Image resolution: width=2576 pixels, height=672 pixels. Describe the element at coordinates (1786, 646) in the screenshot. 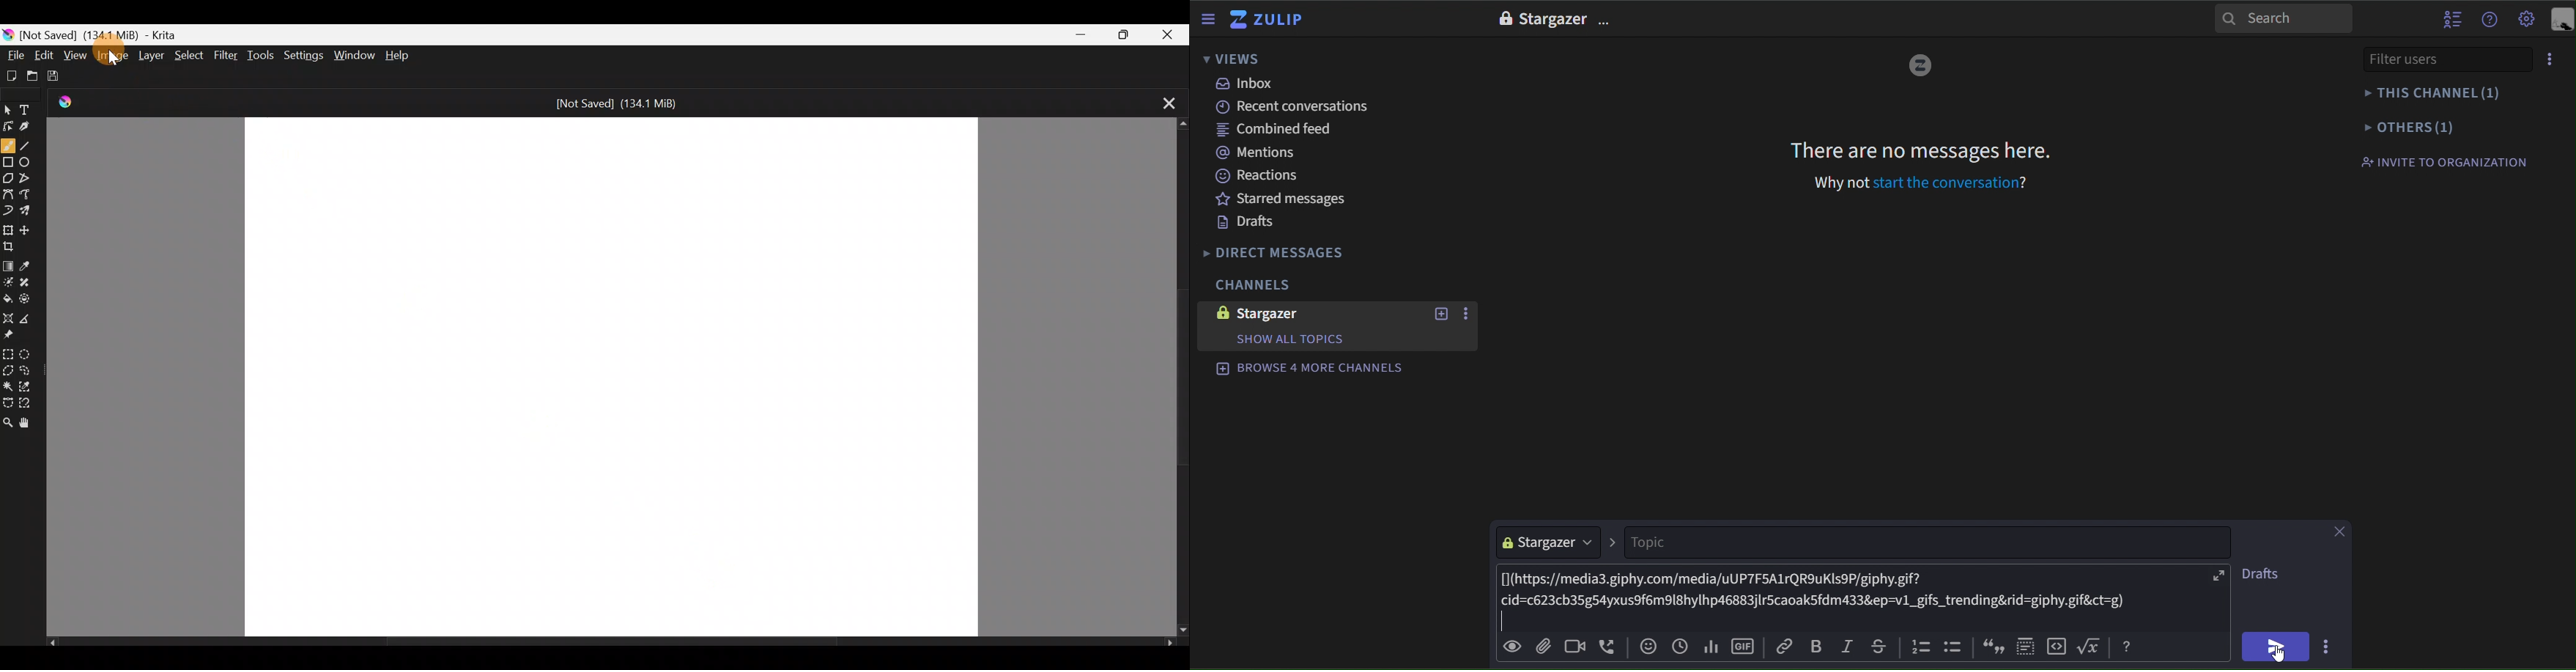

I see `link` at that location.